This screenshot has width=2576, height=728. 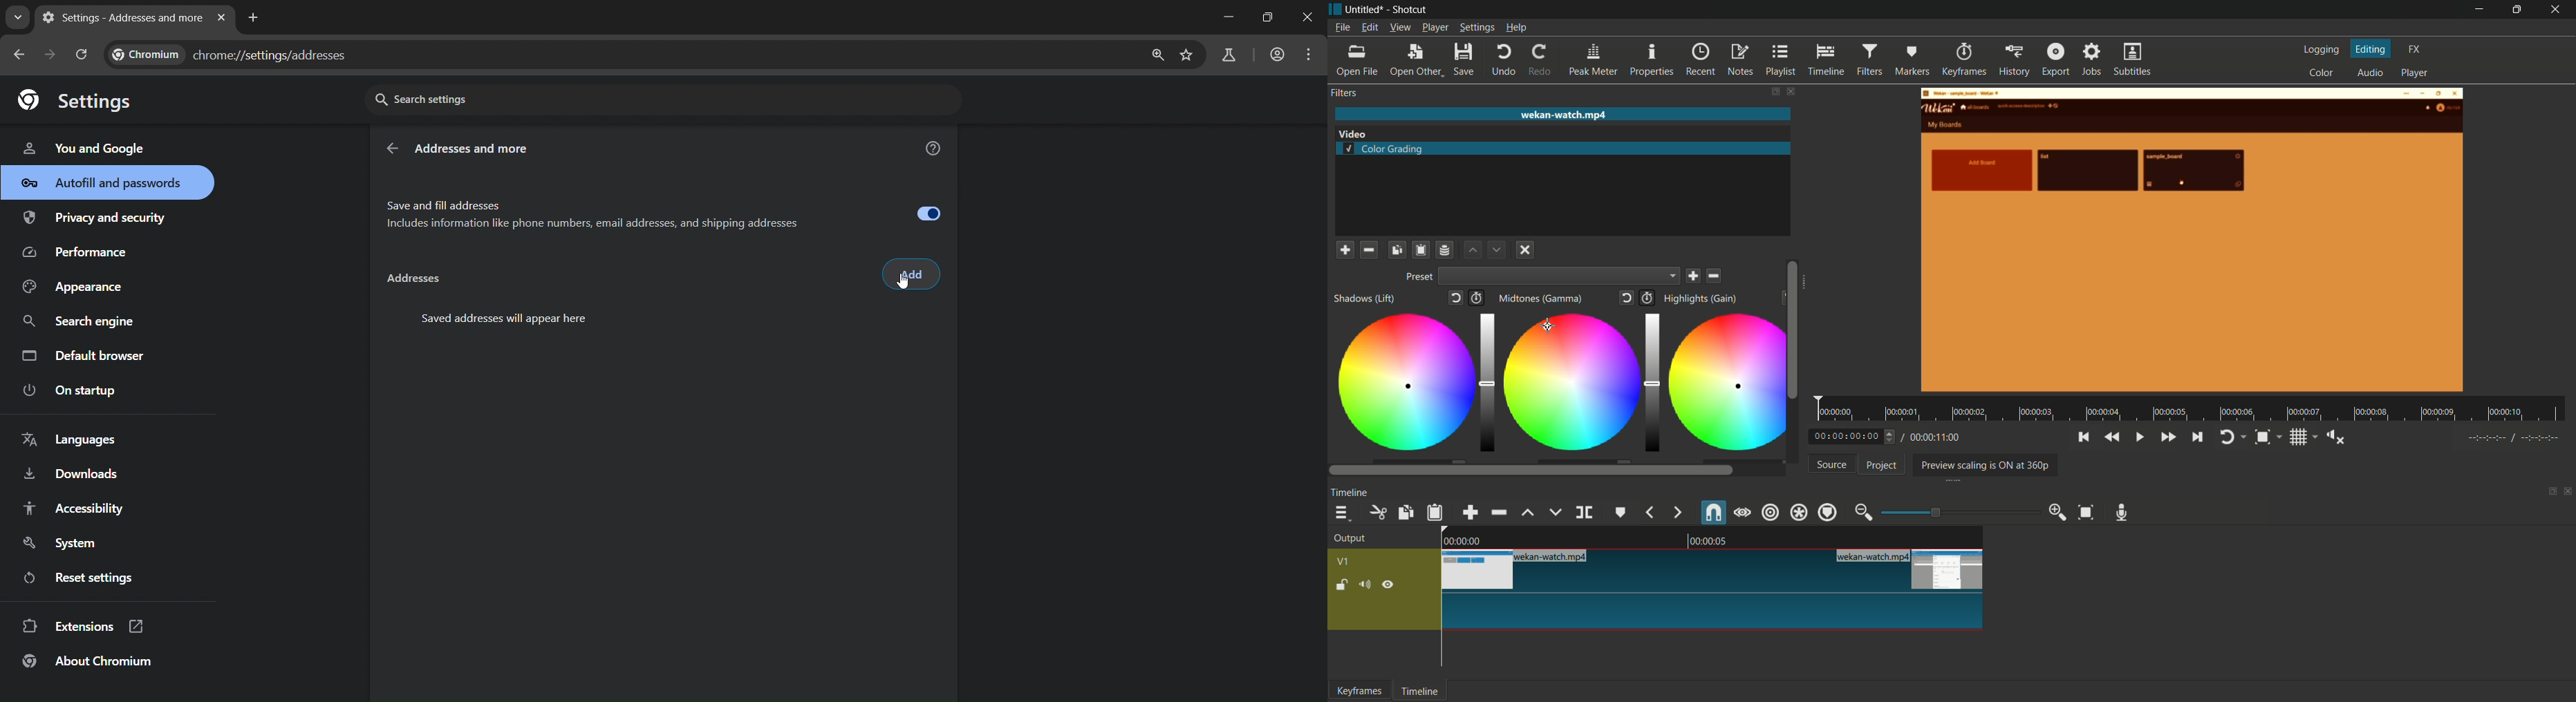 I want to click on account, so click(x=1275, y=56).